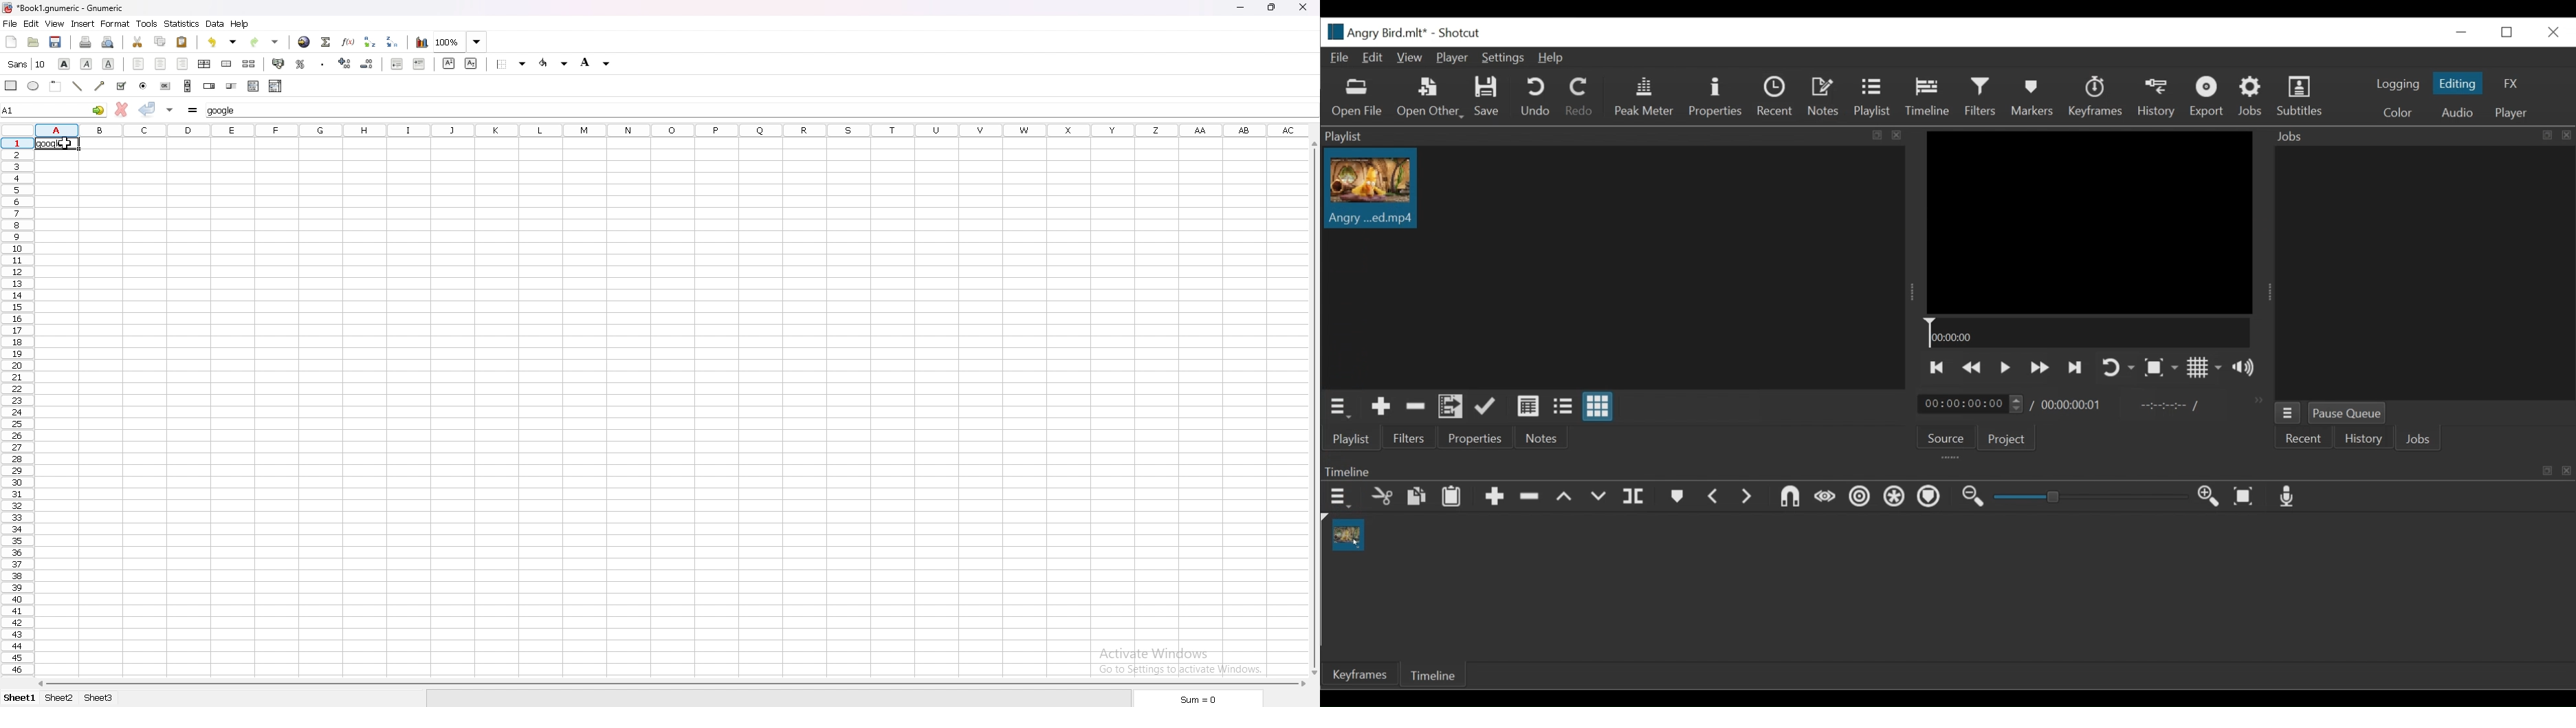  What do you see at coordinates (1486, 407) in the screenshot?
I see `Update` at bounding box center [1486, 407].